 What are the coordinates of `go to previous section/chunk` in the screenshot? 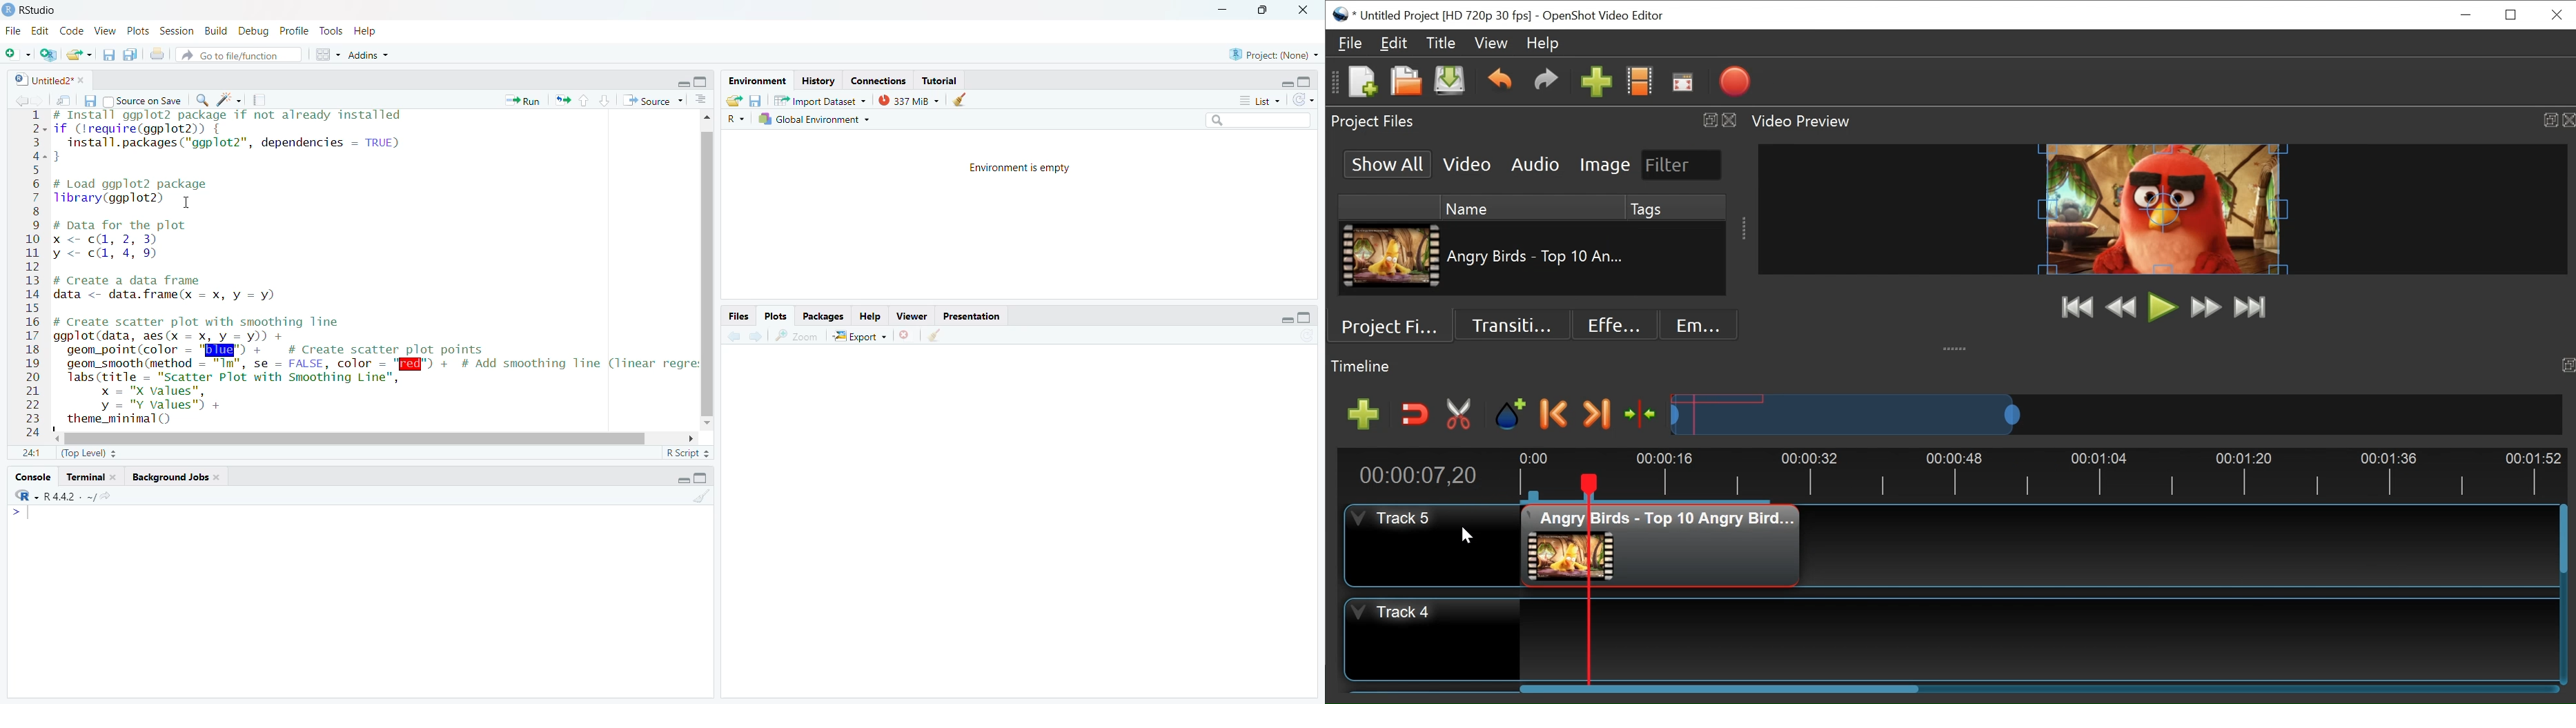 It's located at (583, 101).